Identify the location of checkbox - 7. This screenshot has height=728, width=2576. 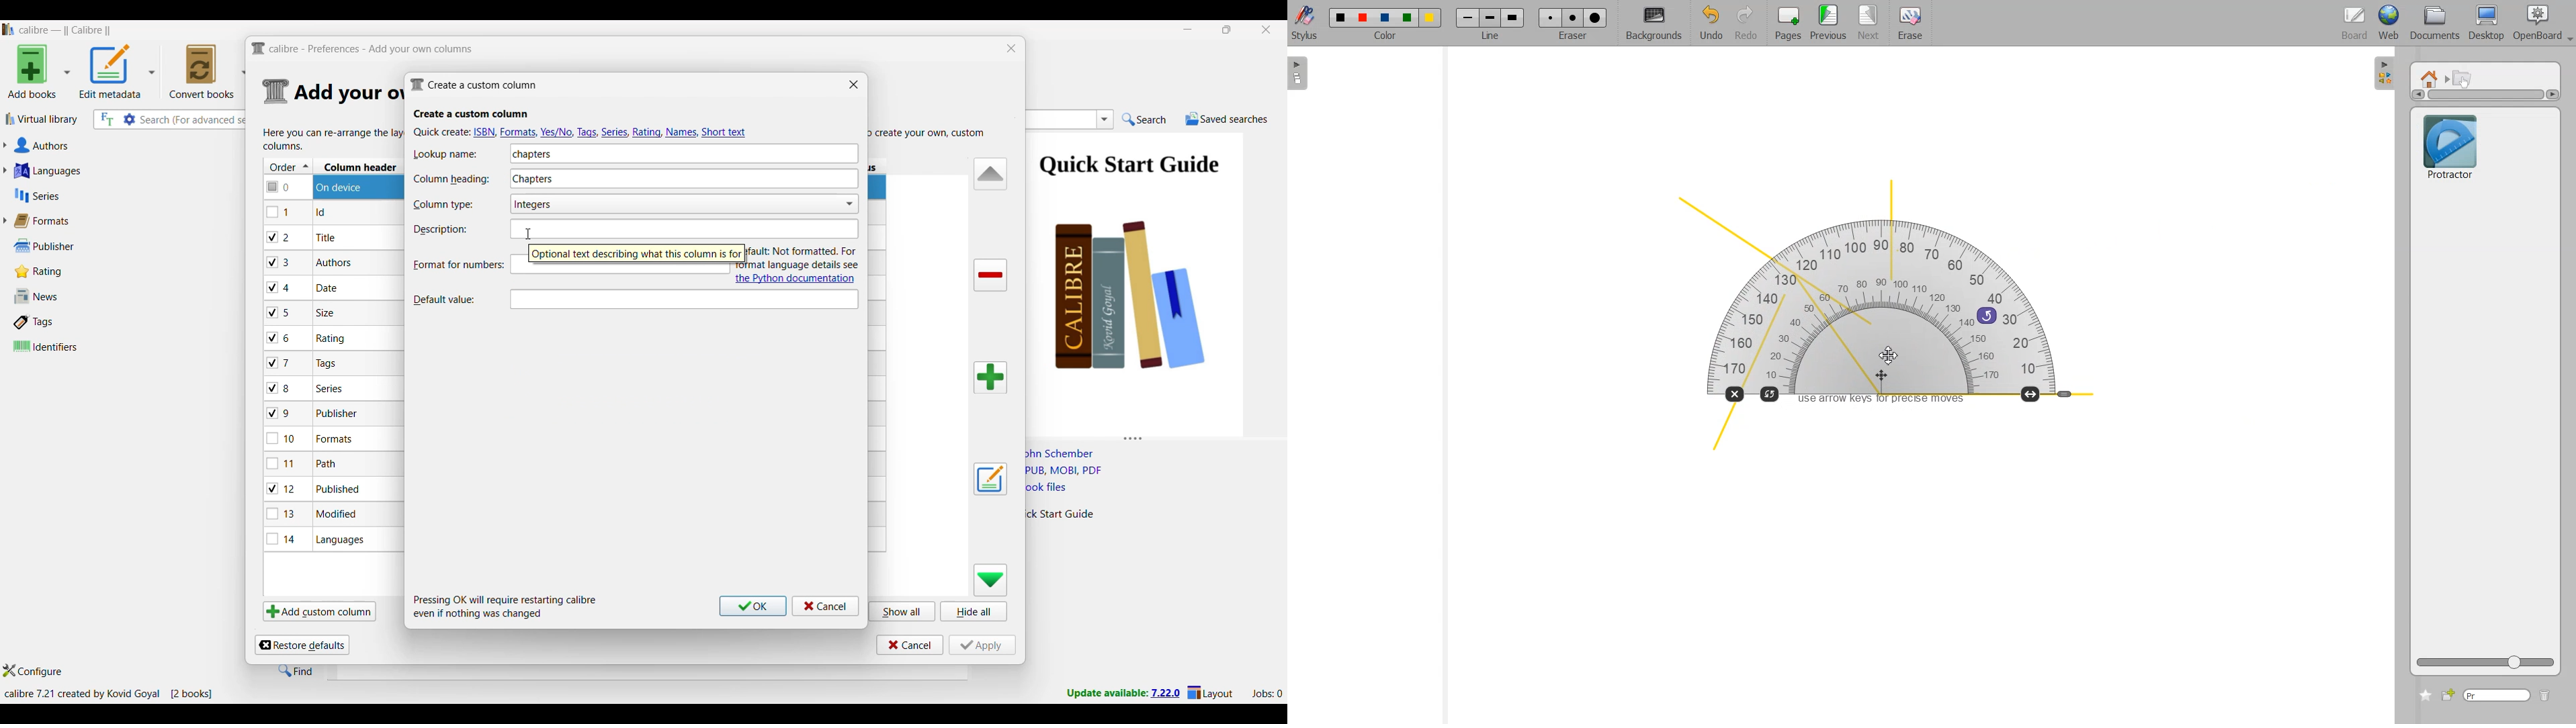
(280, 363).